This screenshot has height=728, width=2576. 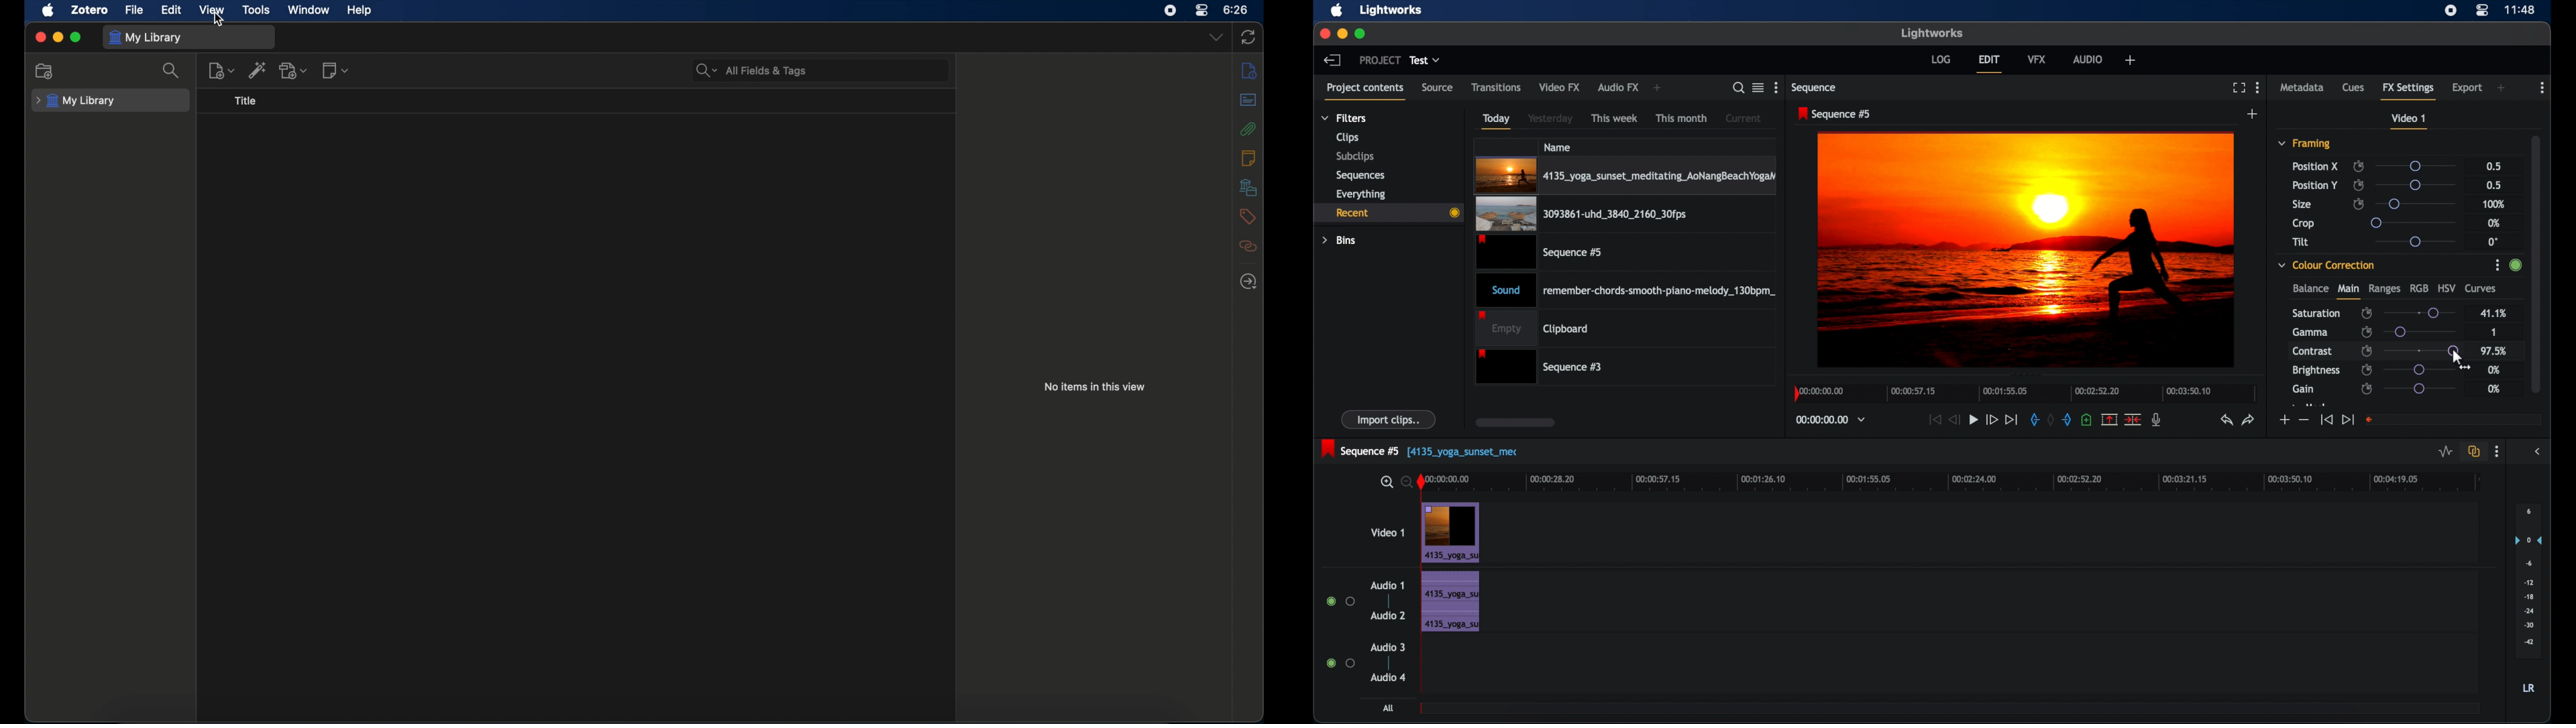 I want to click on cursor, so click(x=220, y=20).